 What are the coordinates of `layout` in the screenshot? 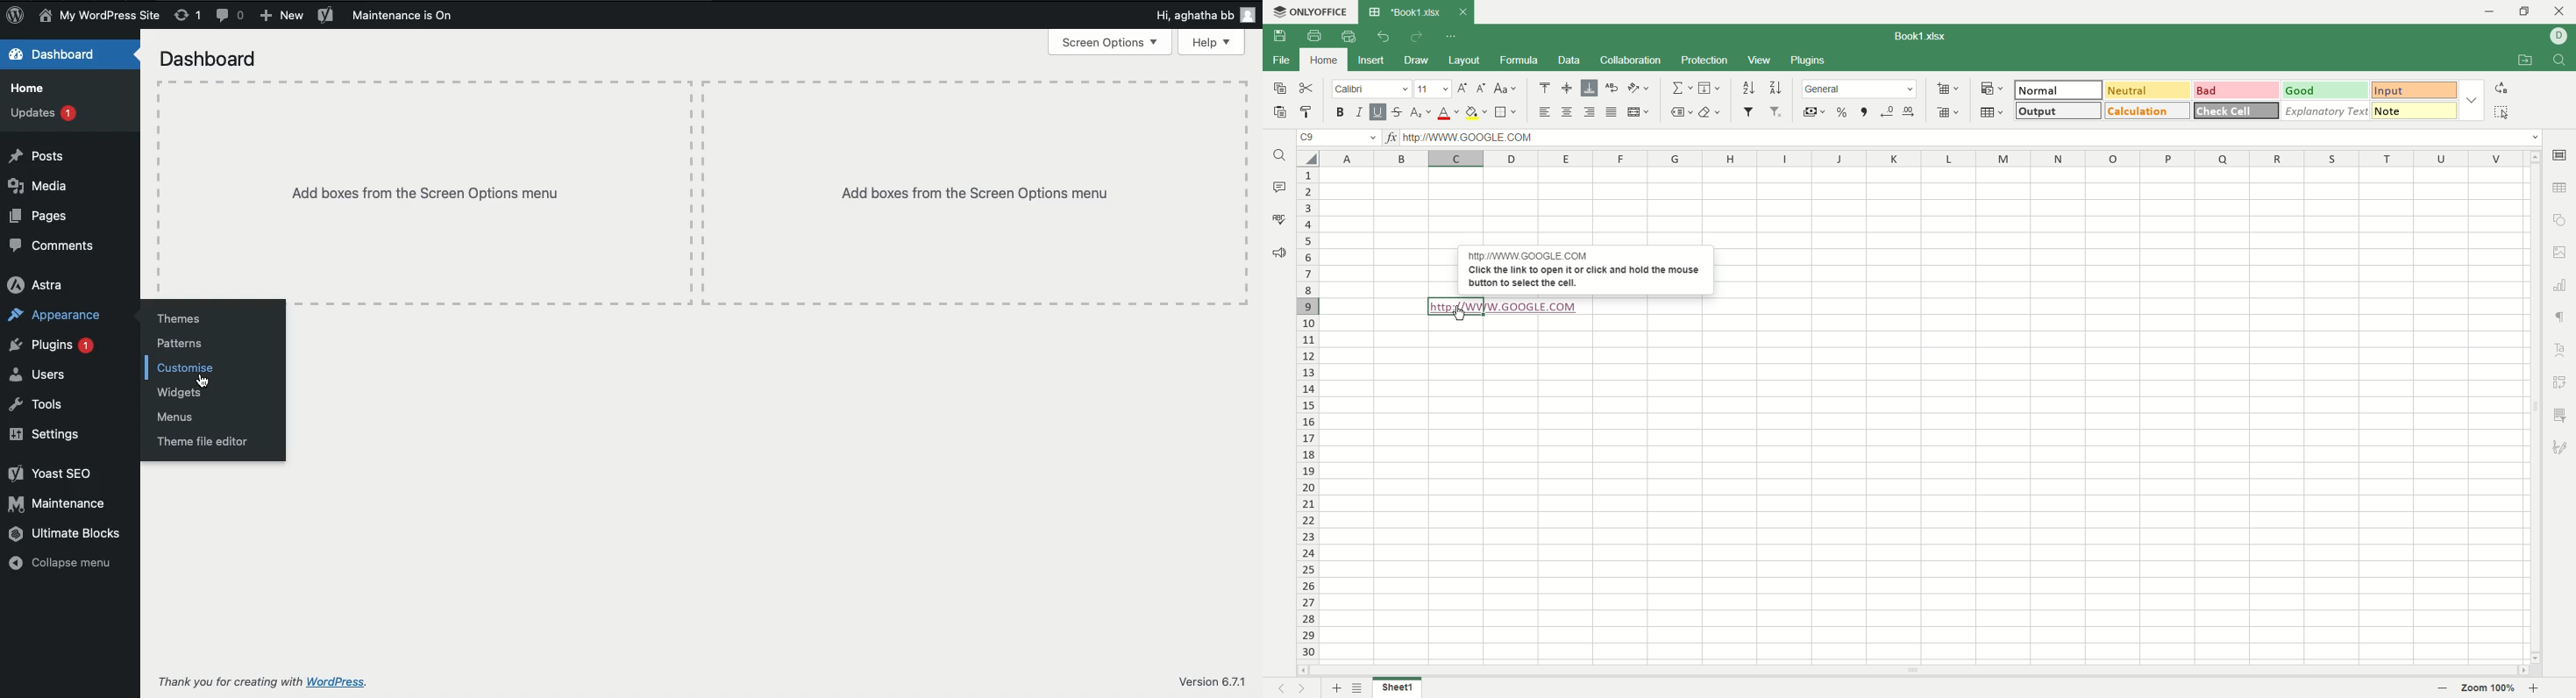 It's located at (1462, 61).